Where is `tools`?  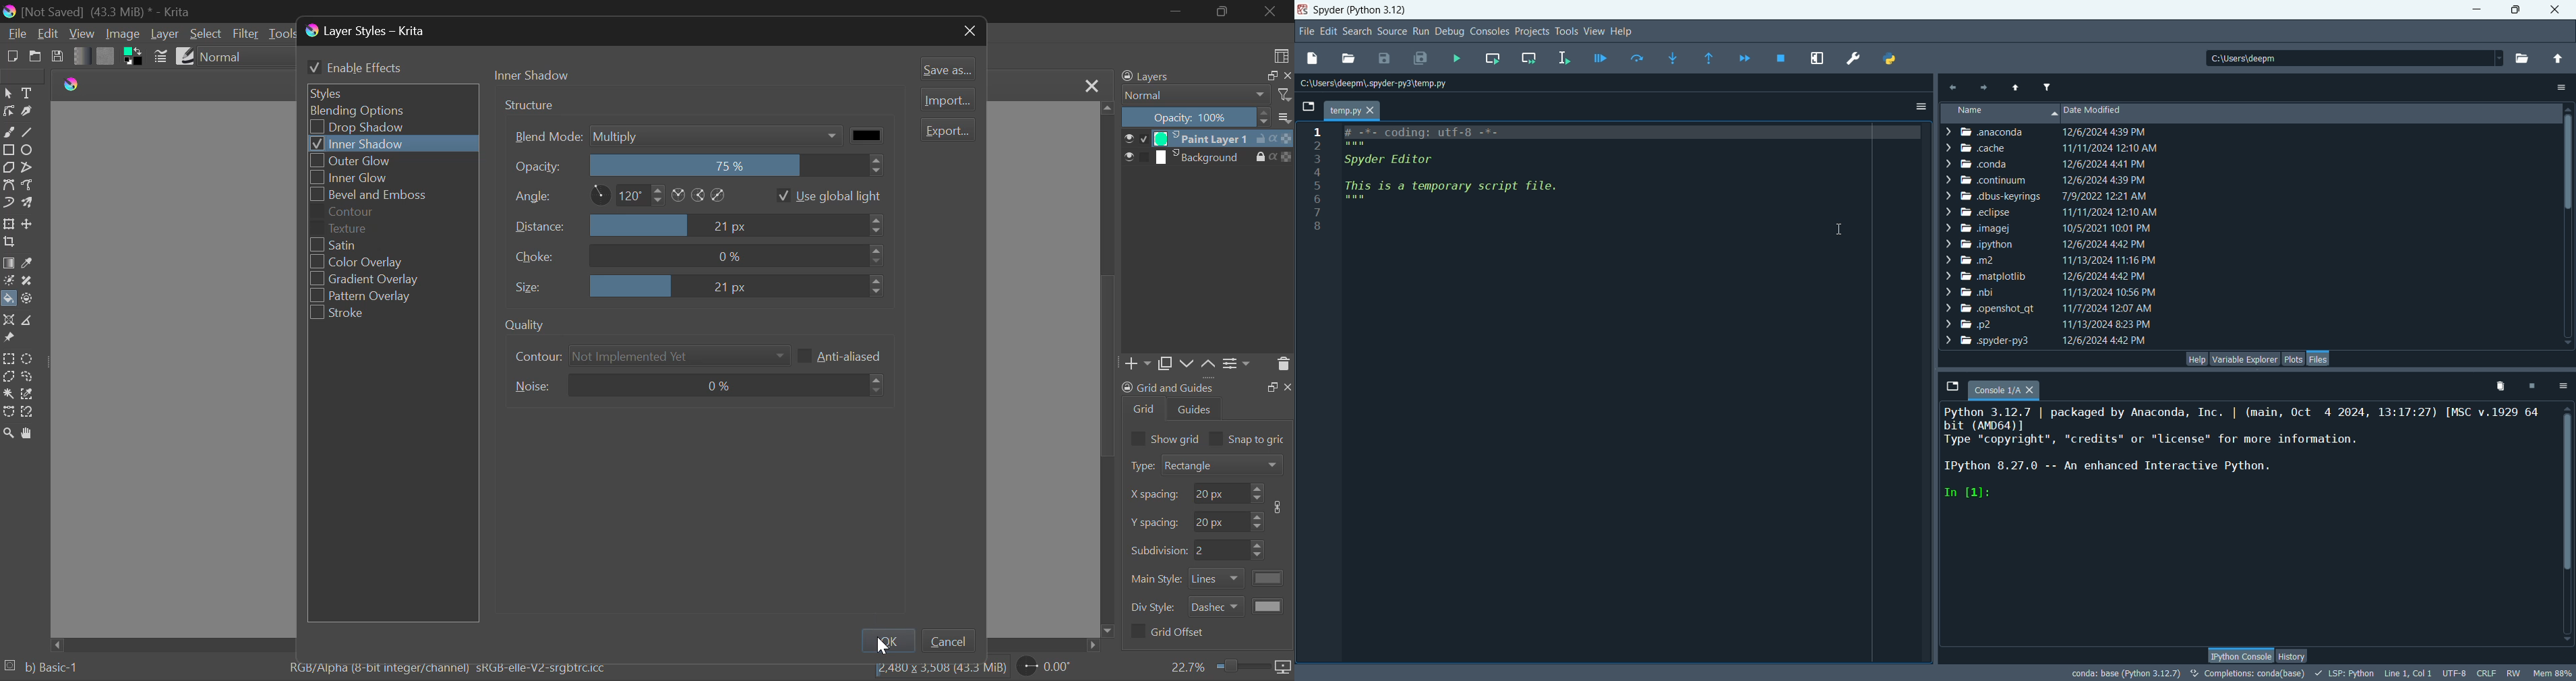
tools is located at coordinates (1567, 31).